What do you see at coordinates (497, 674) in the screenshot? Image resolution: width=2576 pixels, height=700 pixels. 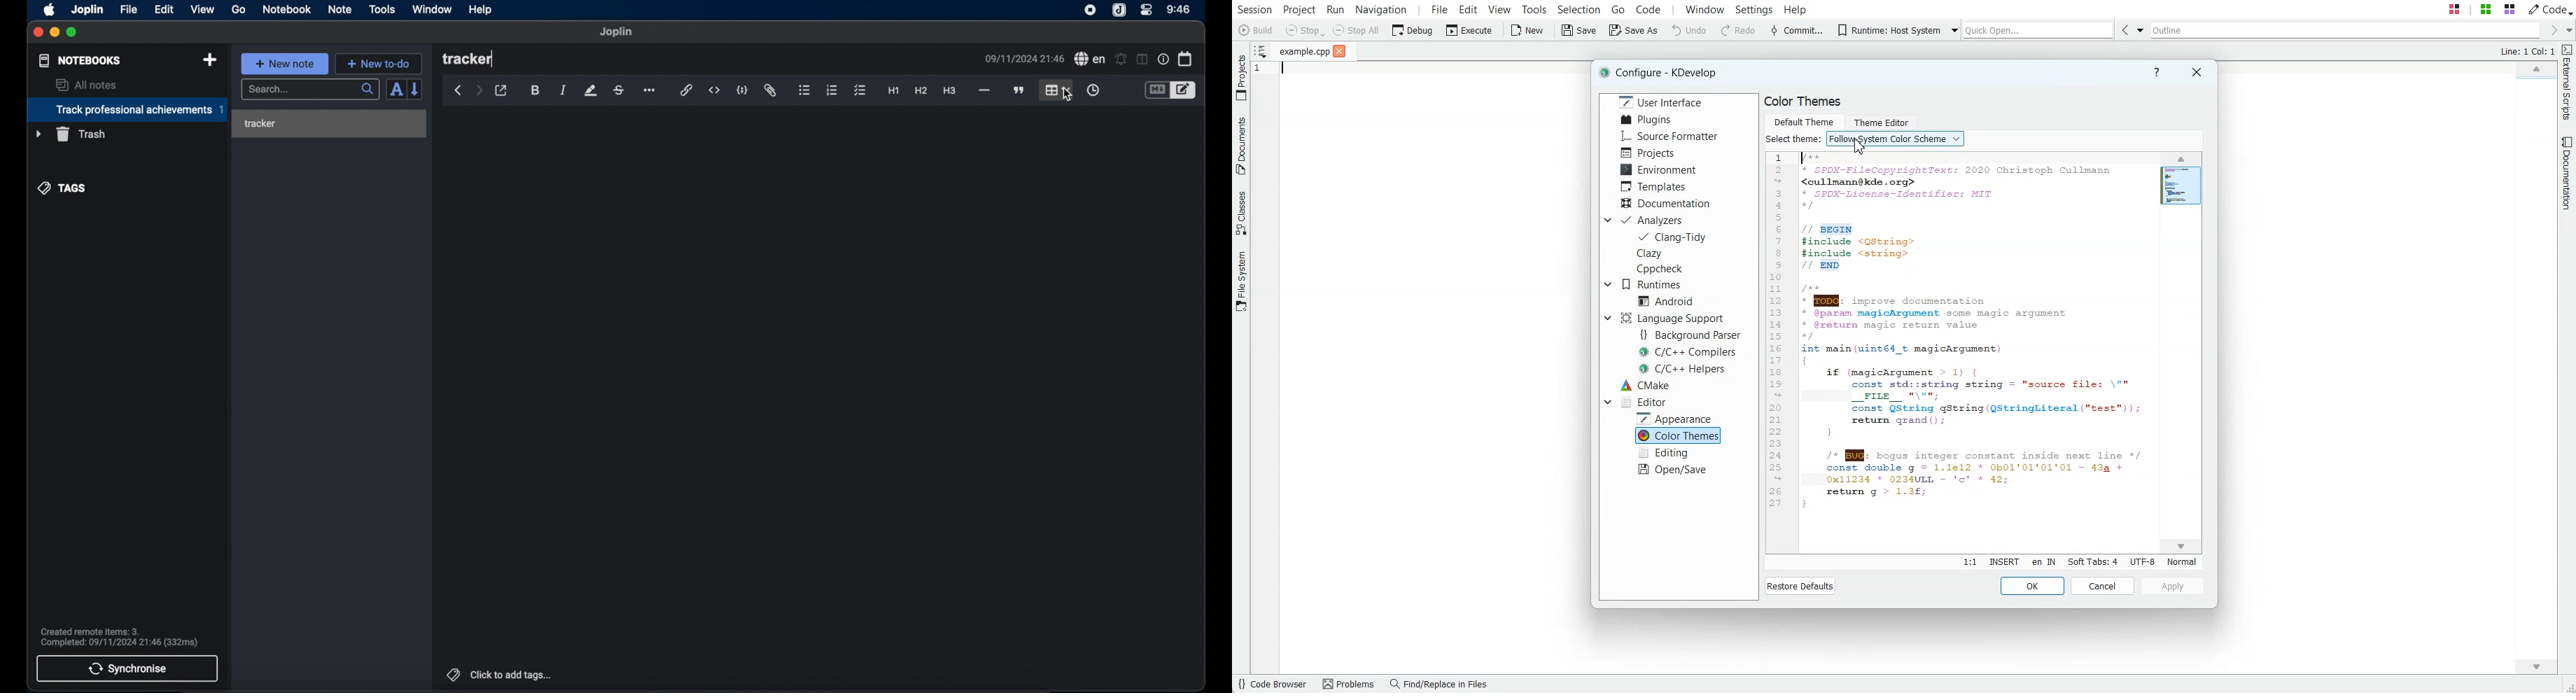 I see `click to add tags` at bounding box center [497, 674].